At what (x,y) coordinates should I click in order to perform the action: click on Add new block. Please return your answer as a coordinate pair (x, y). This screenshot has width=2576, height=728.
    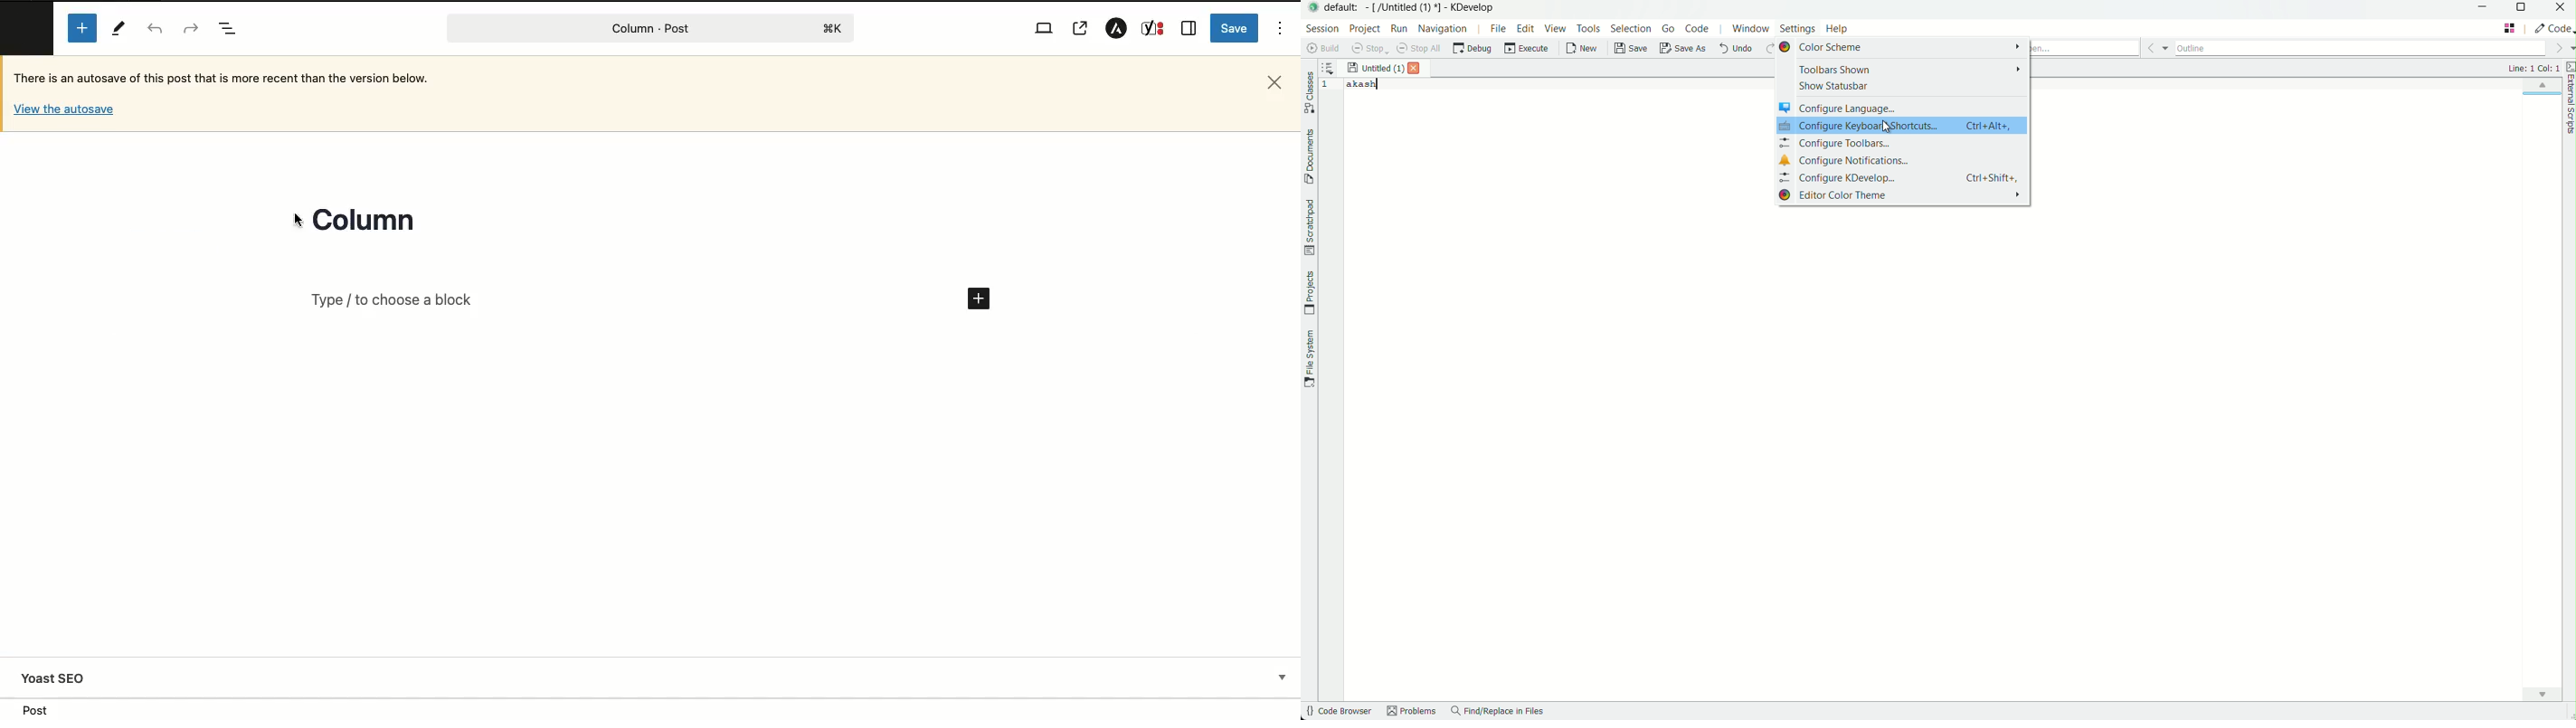
    Looking at the image, I should click on (650, 298).